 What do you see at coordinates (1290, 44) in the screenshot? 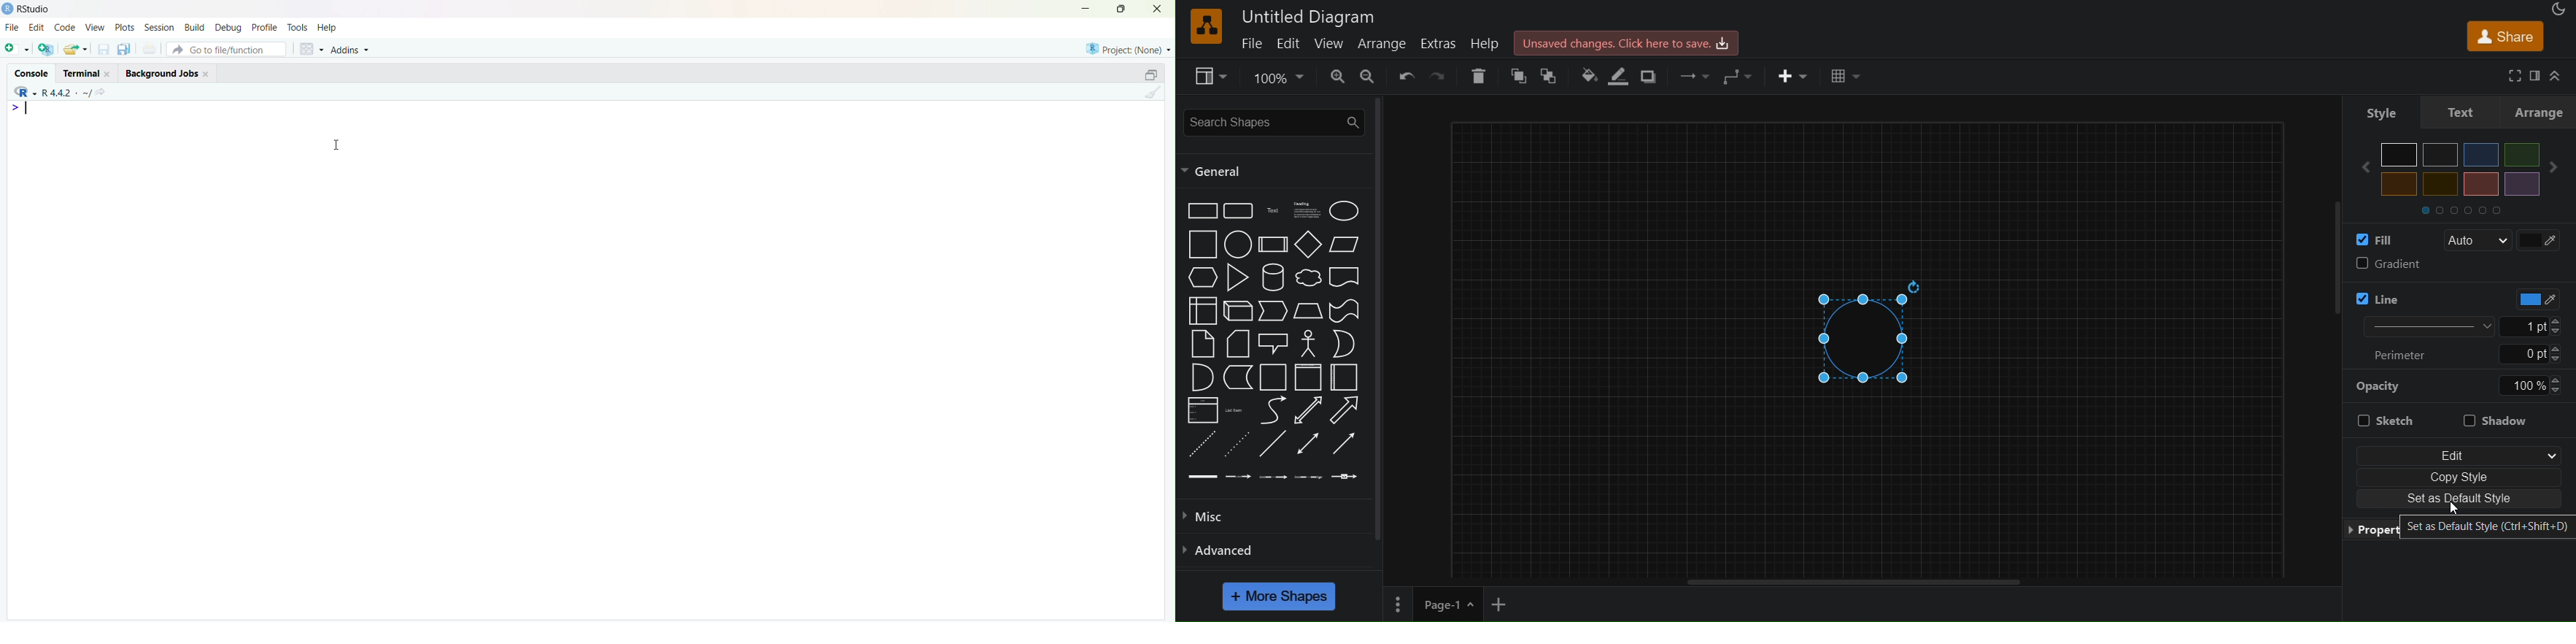
I see `edit` at bounding box center [1290, 44].